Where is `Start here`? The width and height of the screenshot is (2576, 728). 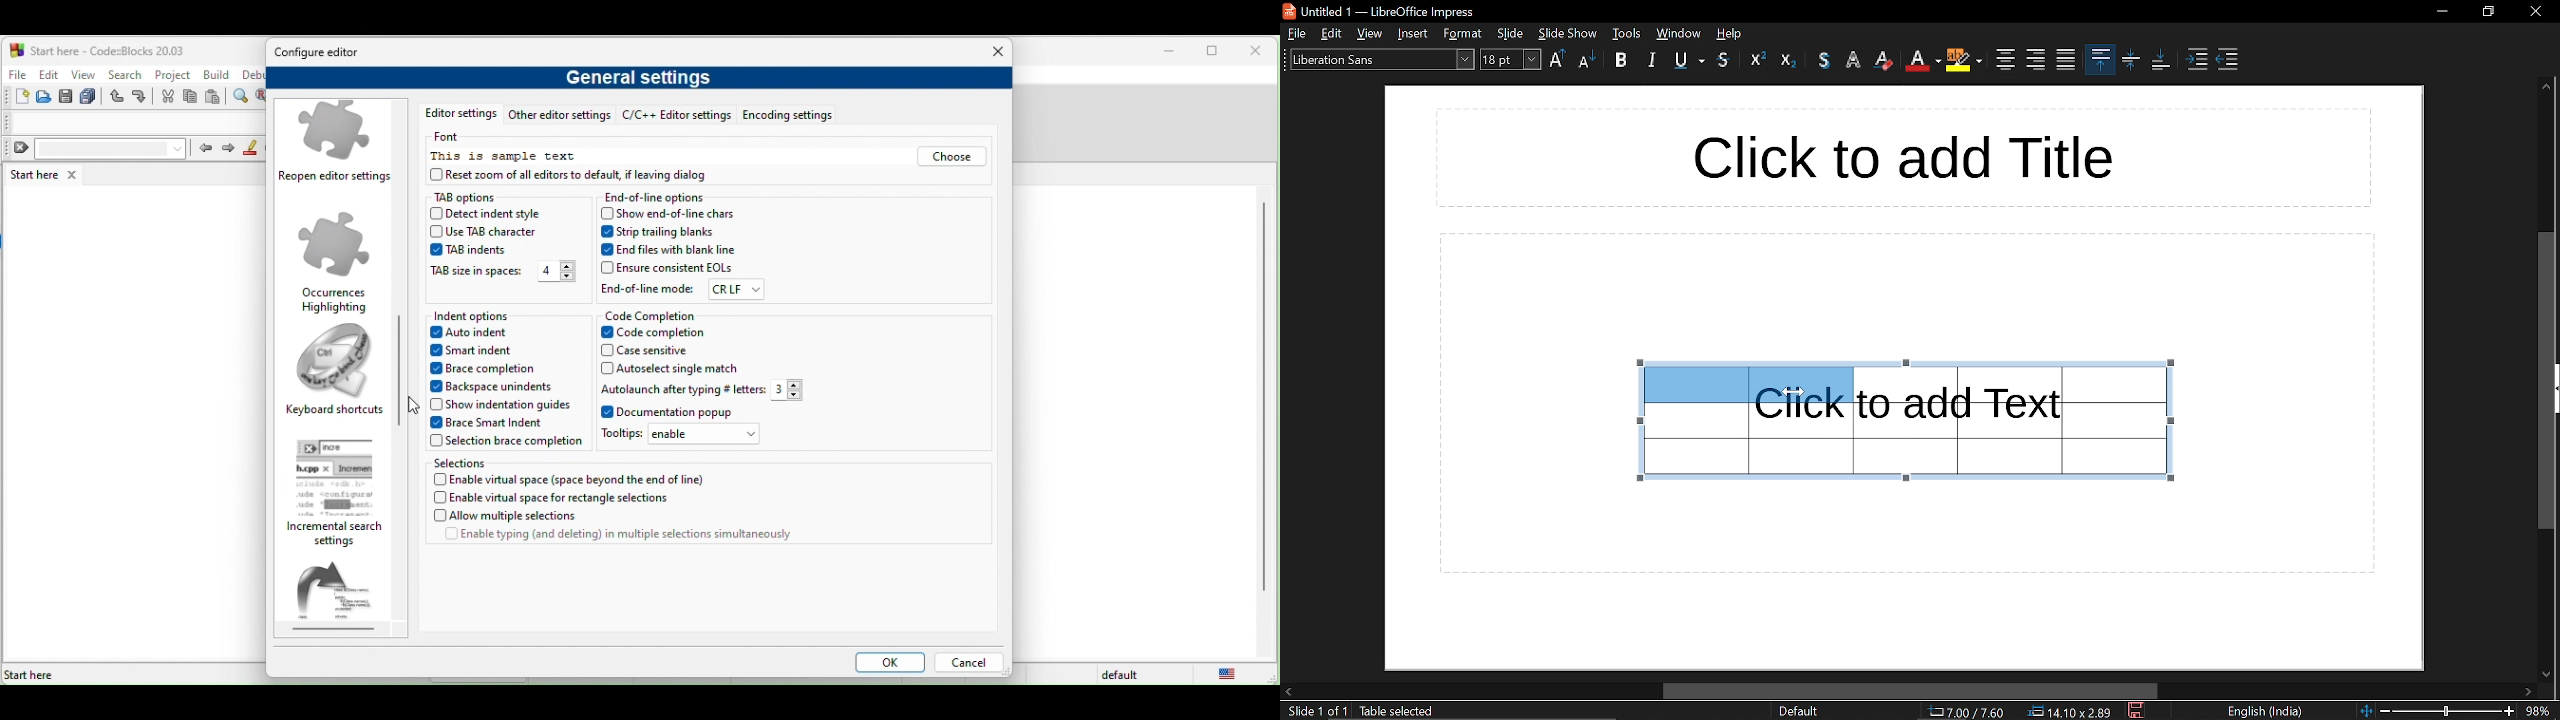
Start here is located at coordinates (30, 675).